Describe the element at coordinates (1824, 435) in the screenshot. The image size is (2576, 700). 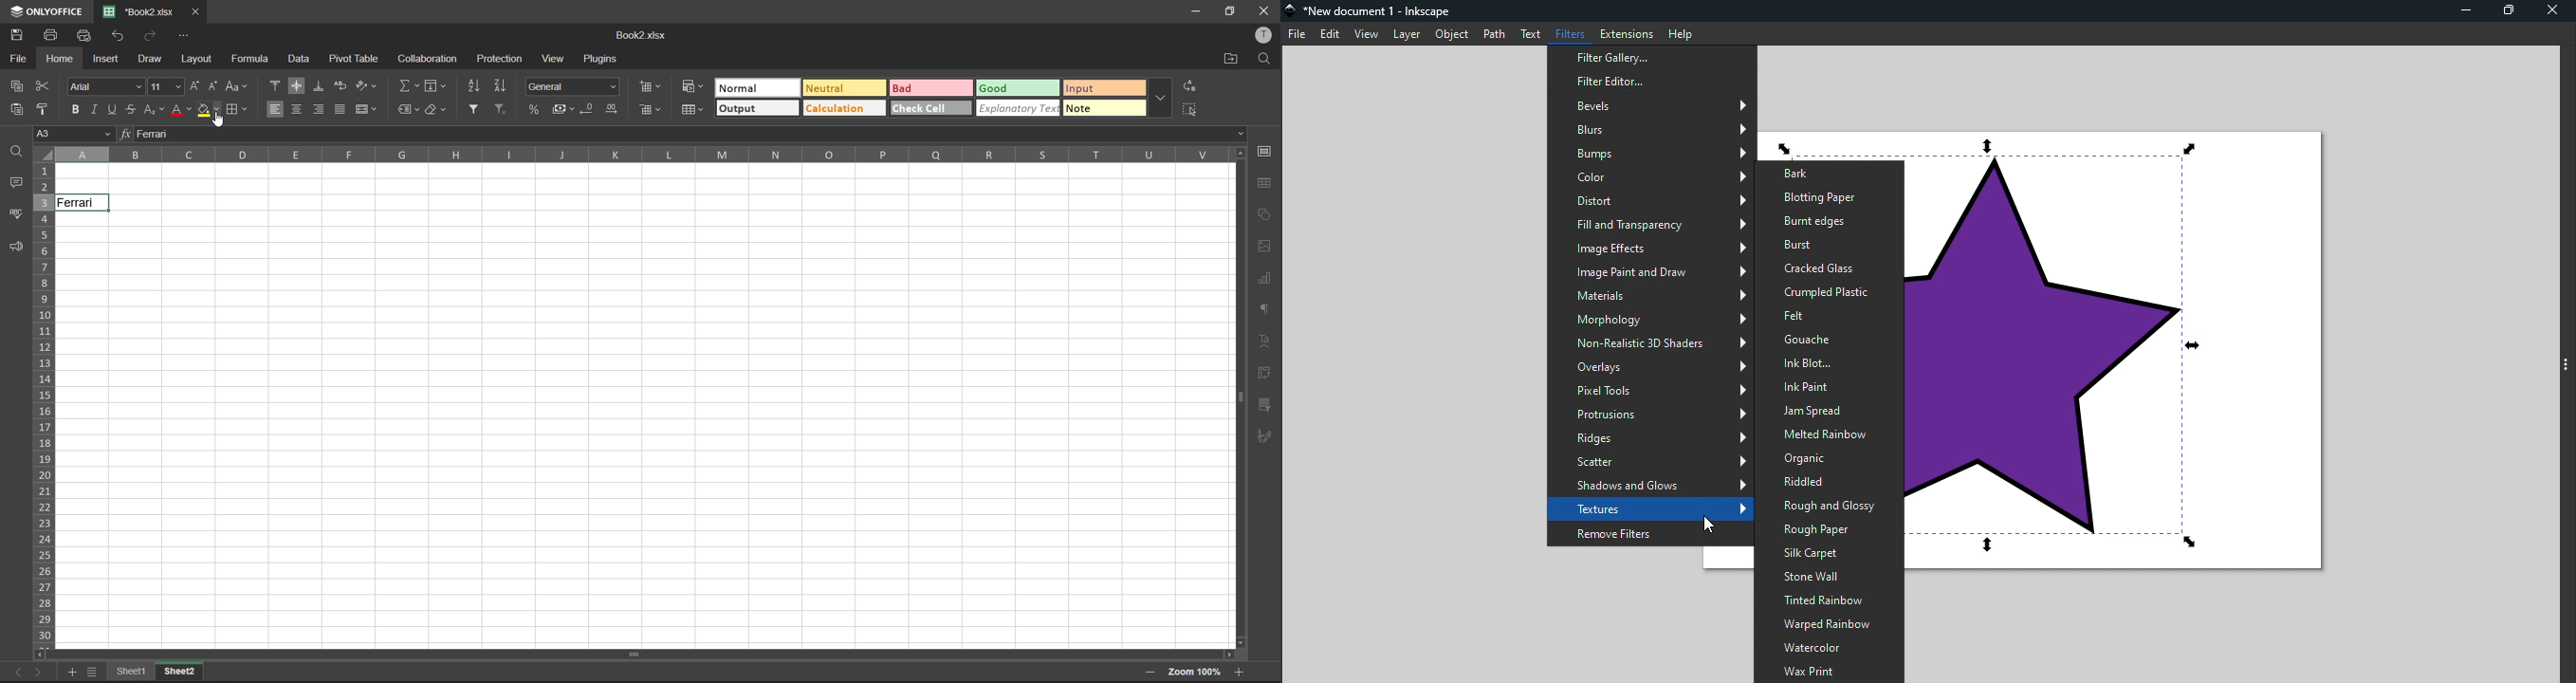
I see `Melted rainbow` at that location.